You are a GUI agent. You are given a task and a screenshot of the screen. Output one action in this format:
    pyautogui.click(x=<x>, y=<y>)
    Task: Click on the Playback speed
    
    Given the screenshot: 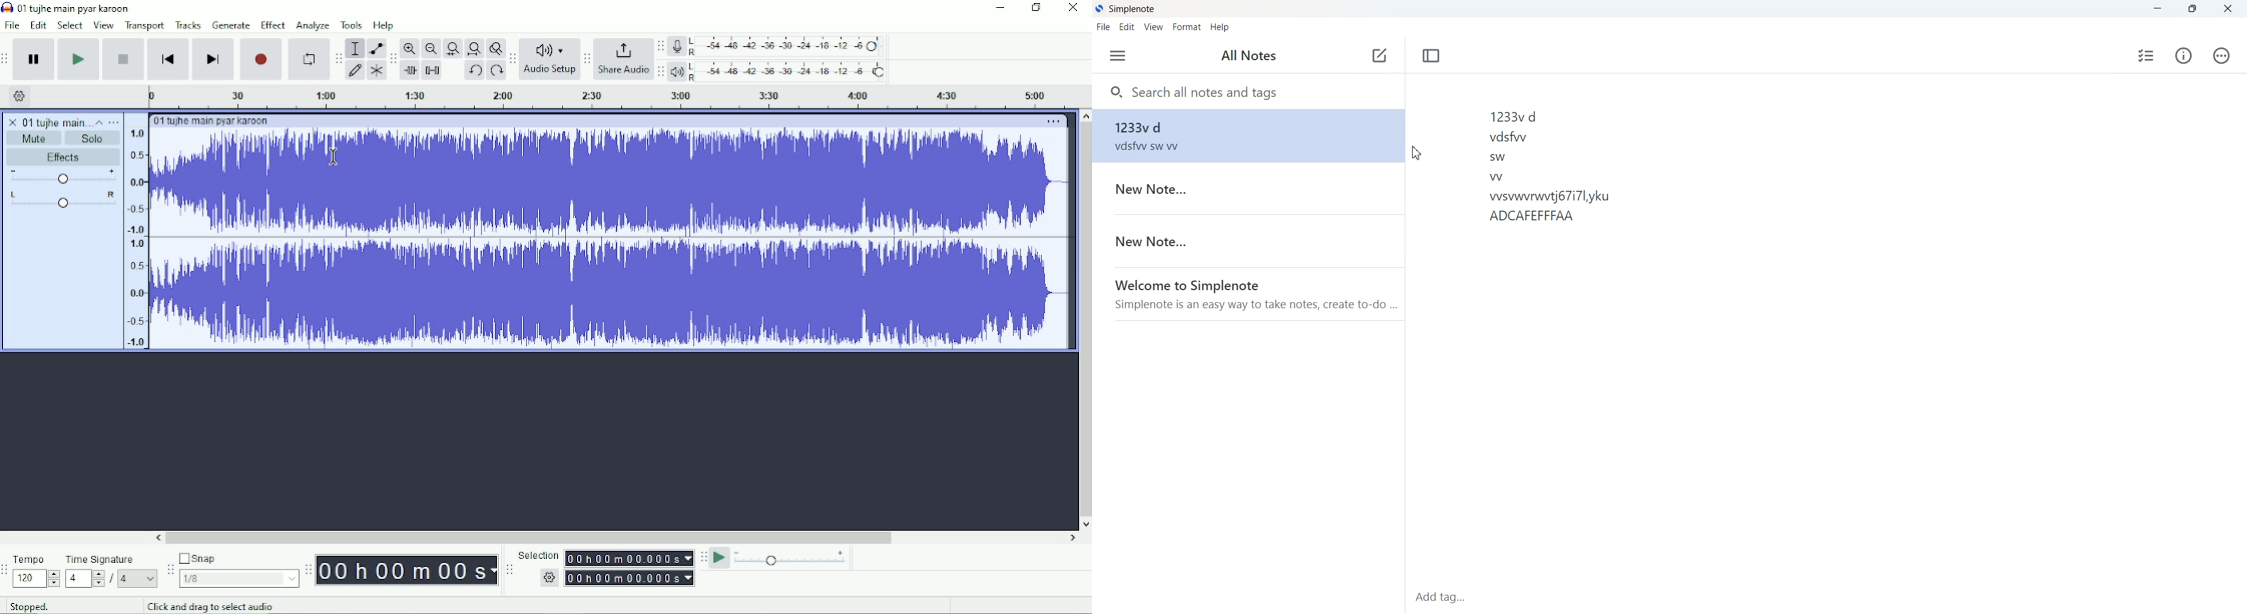 What is the action you would take?
    pyautogui.click(x=792, y=558)
    